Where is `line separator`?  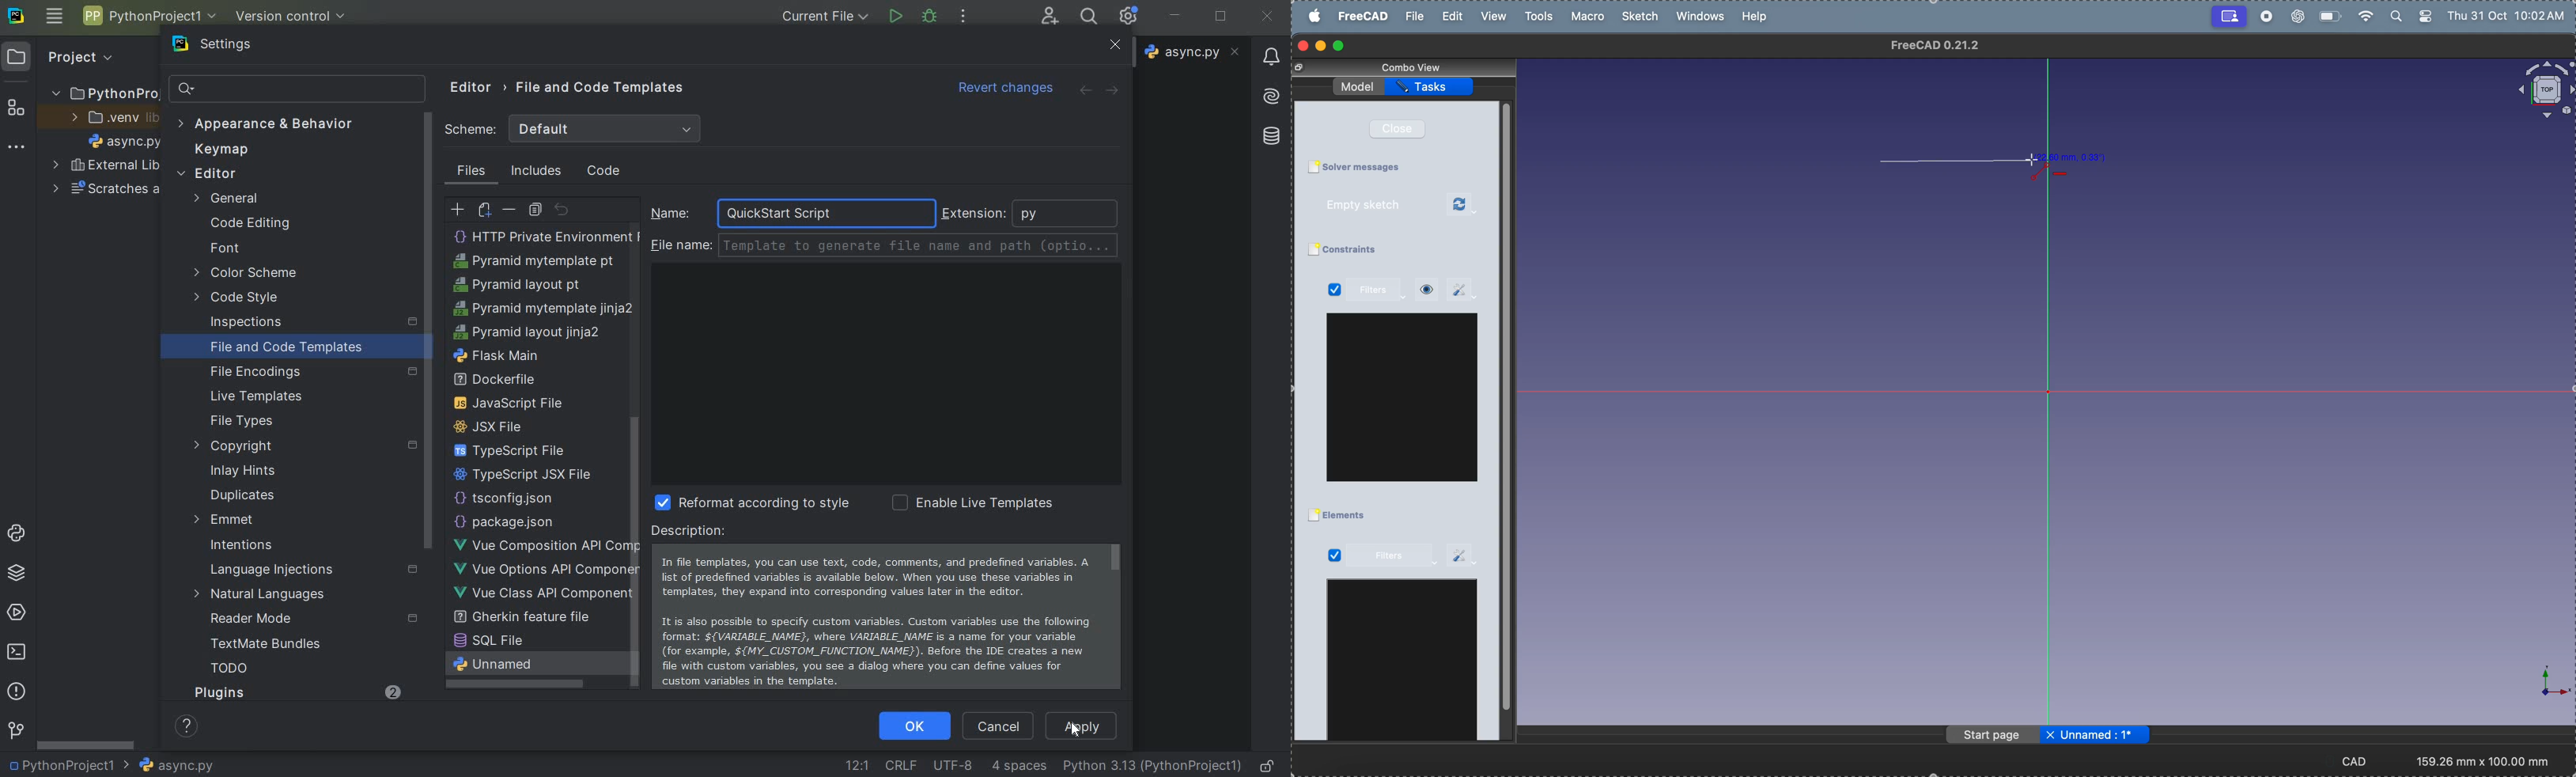
line separator is located at coordinates (902, 764).